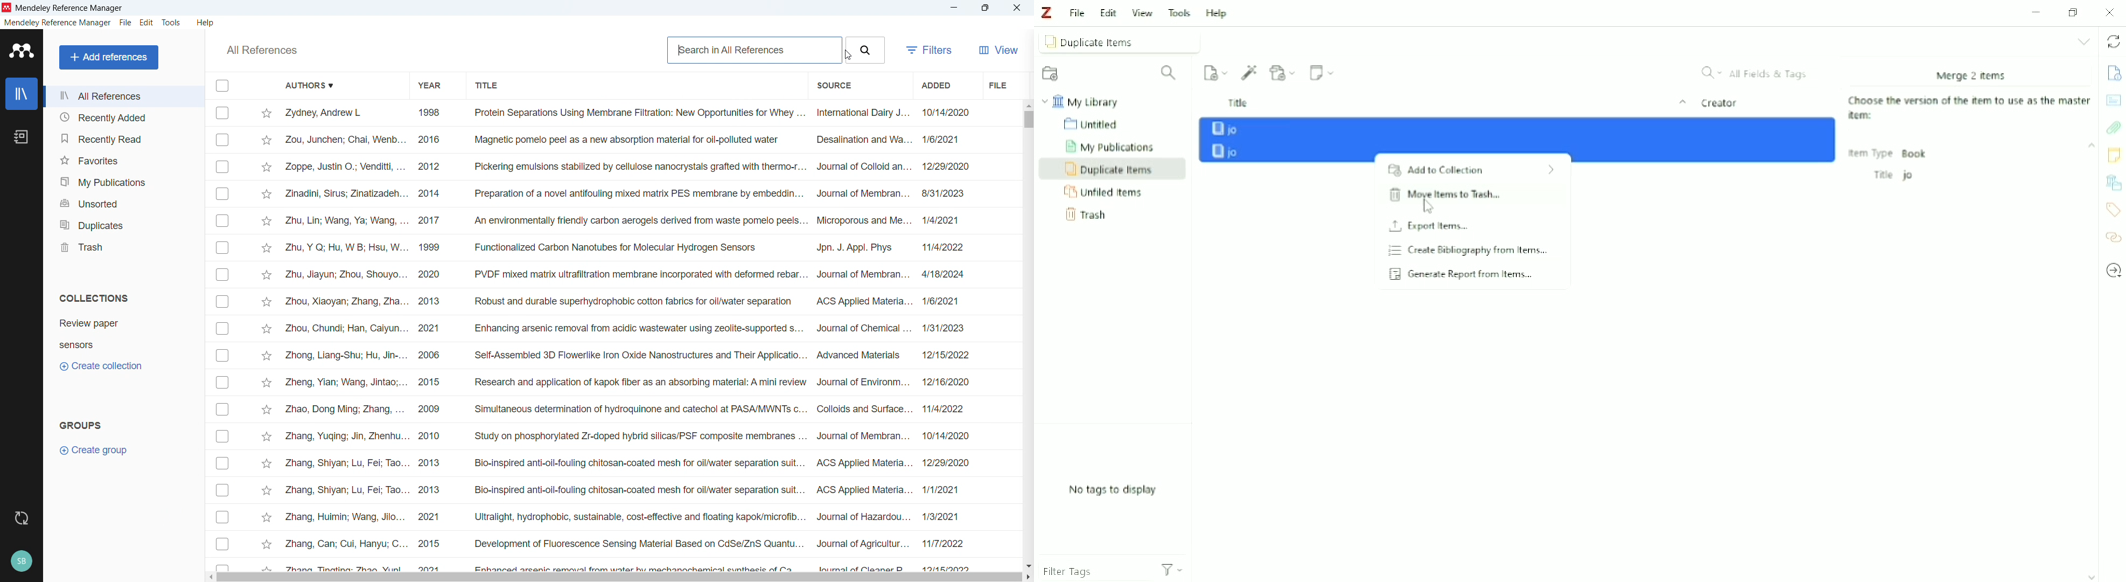  I want to click on year of publication of individual entries , so click(429, 338).